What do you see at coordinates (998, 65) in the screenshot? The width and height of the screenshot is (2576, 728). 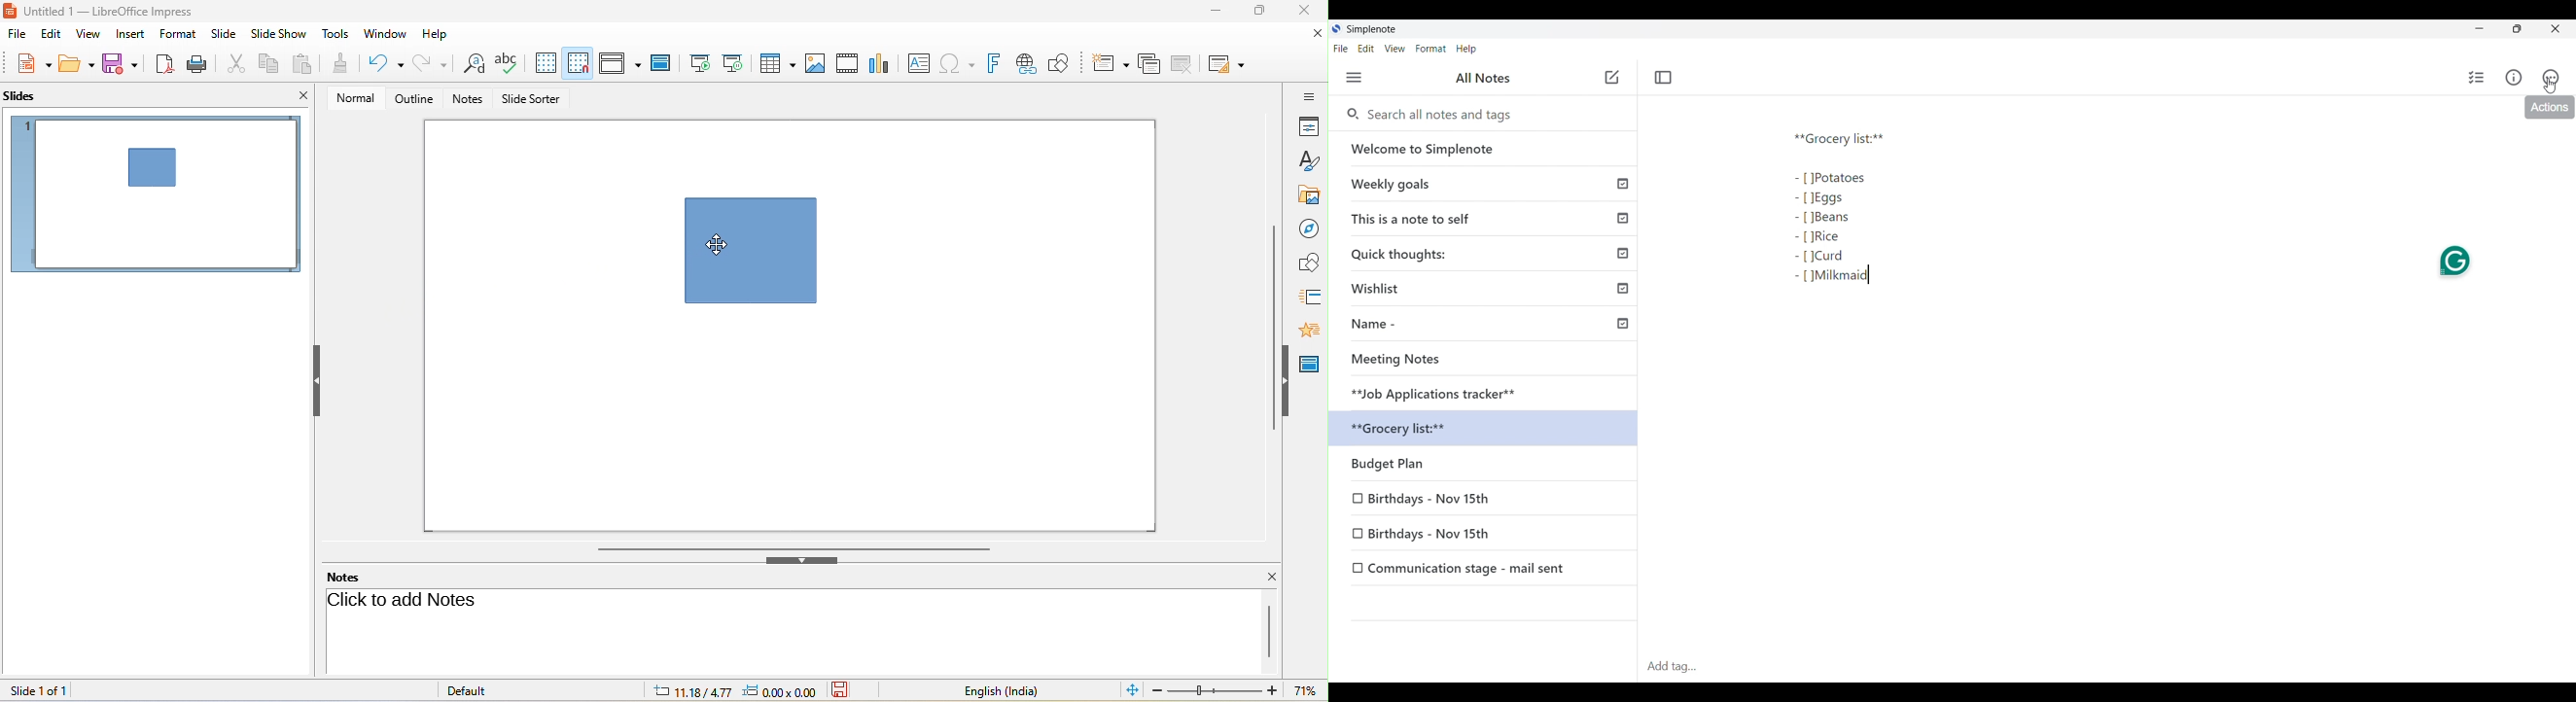 I see `font work text` at bounding box center [998, 65].